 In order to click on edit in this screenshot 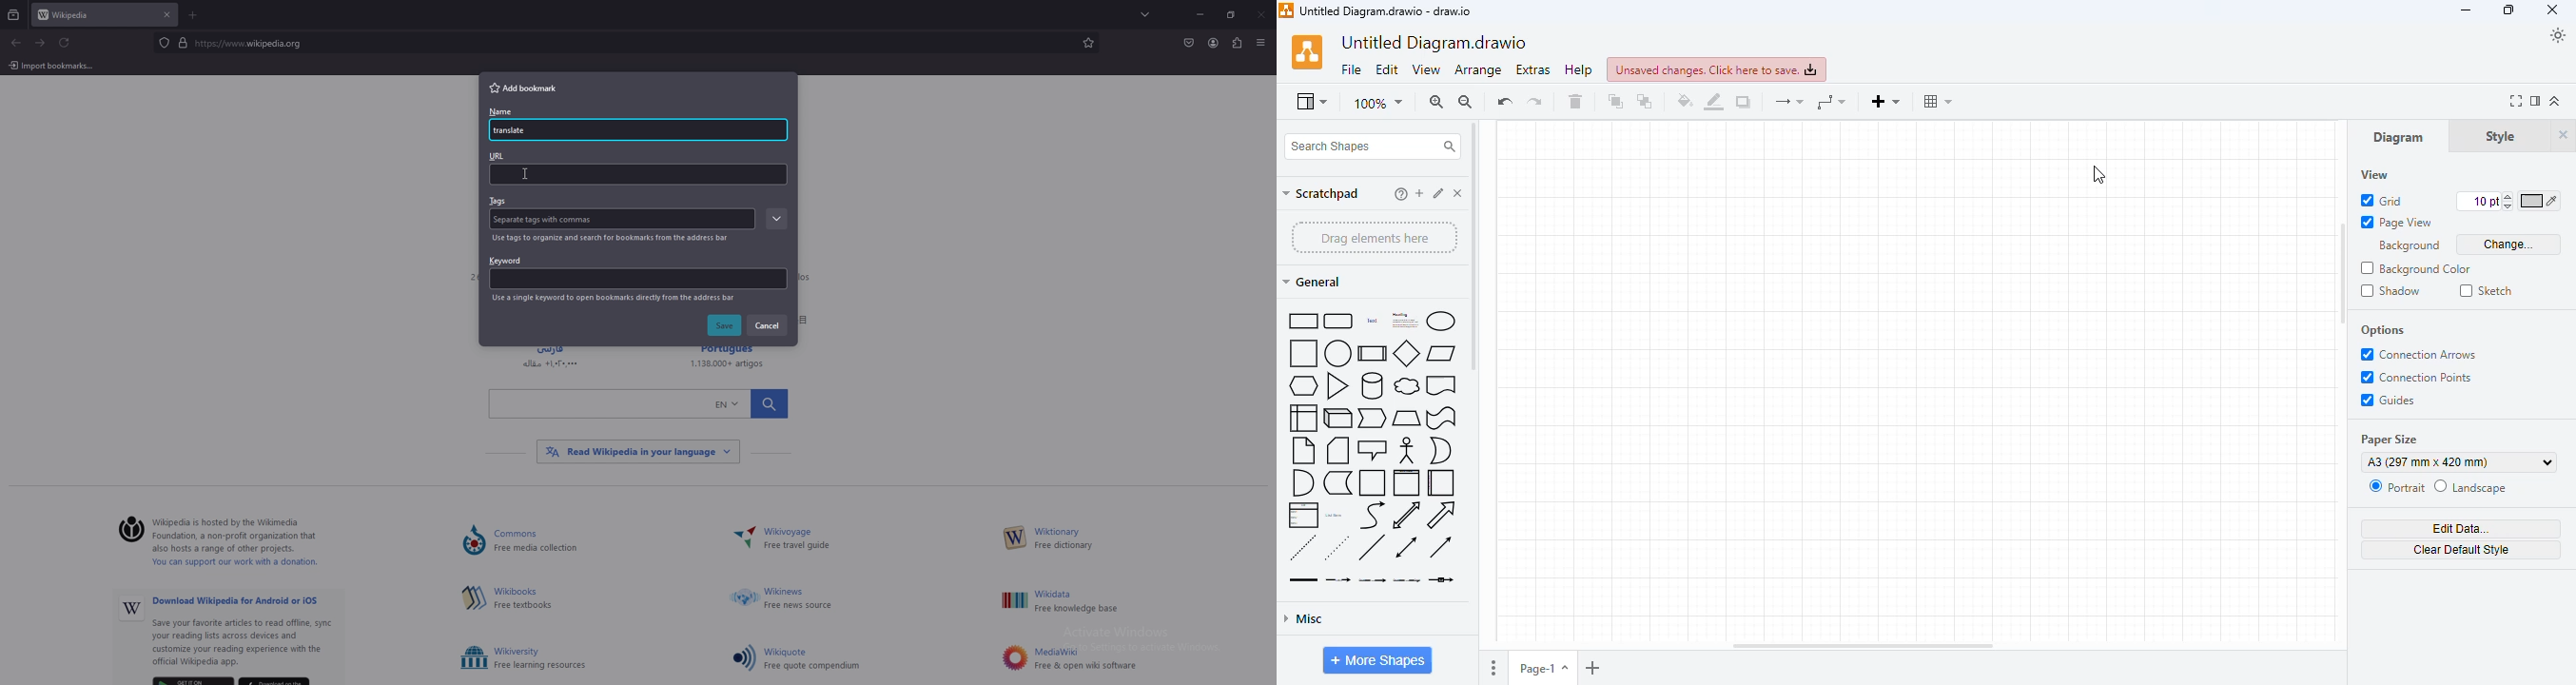, I will do `click(1439, 193)`.